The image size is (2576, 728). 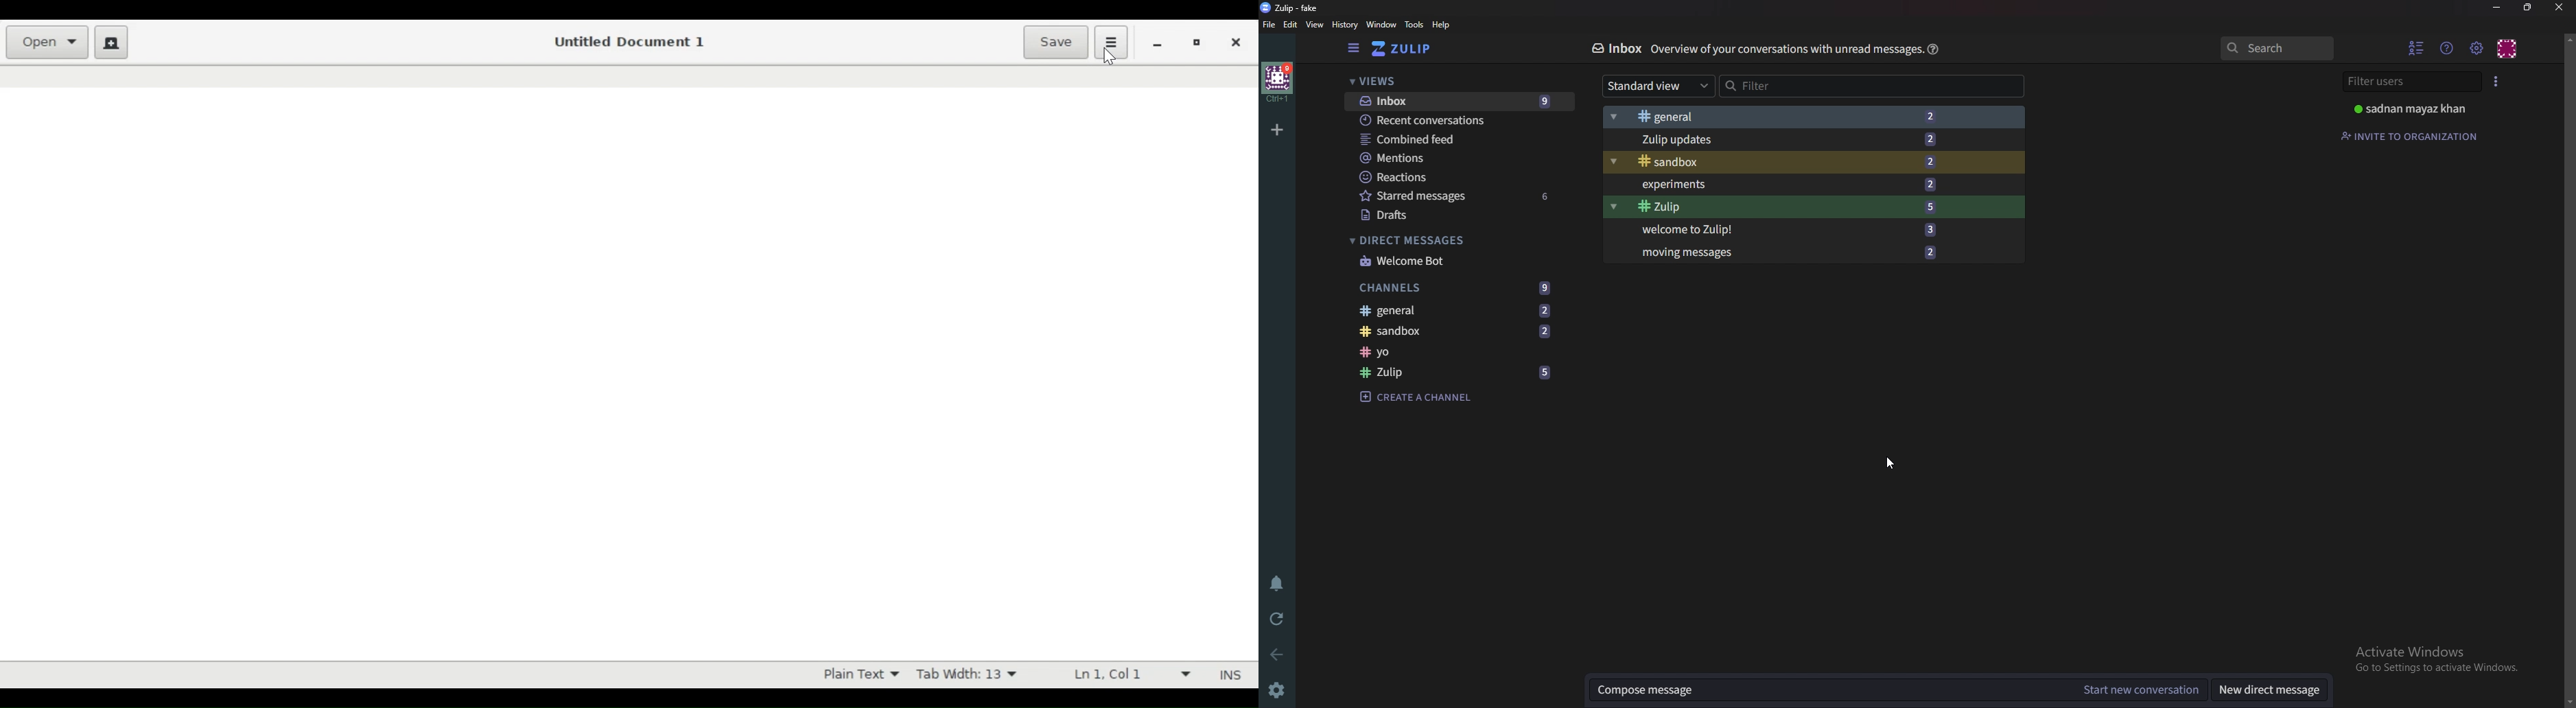 I want to click on hide left sidebar, so click(x=1355, y=48).